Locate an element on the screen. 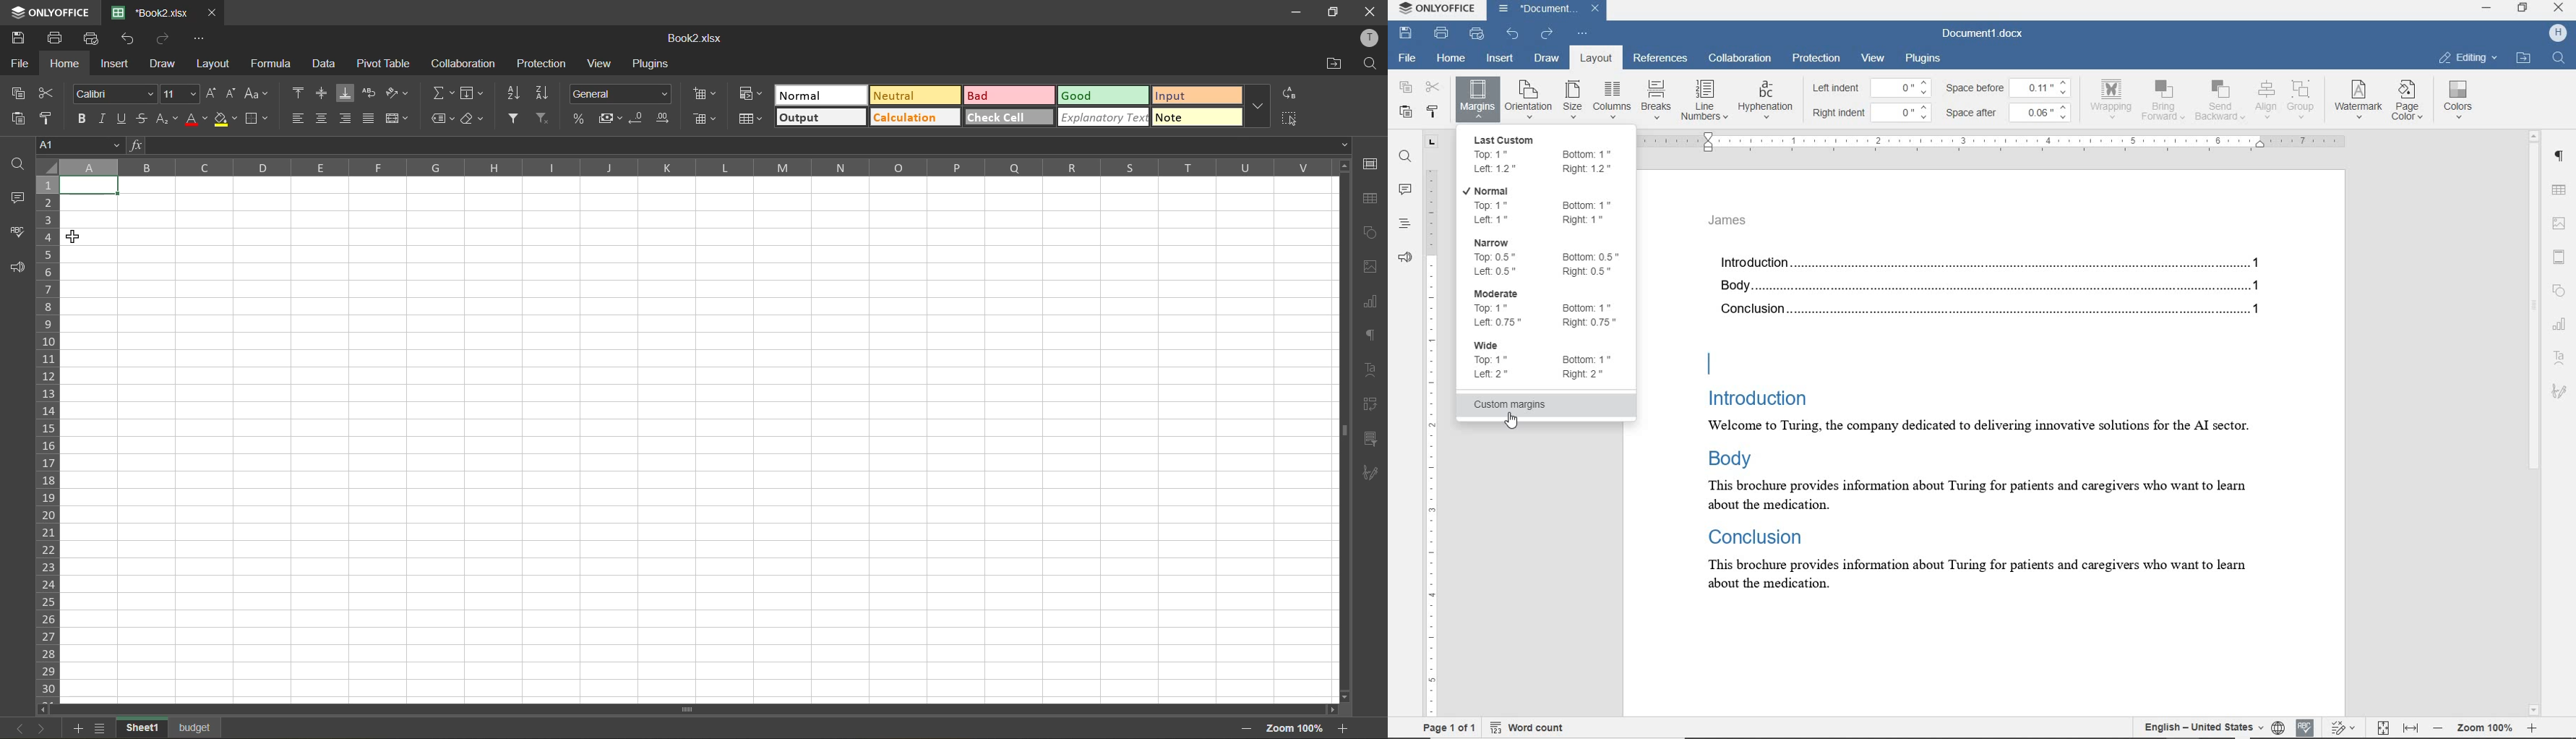 This screenshot has width=2576, height=756. view is located at coordinates (1873, 58).